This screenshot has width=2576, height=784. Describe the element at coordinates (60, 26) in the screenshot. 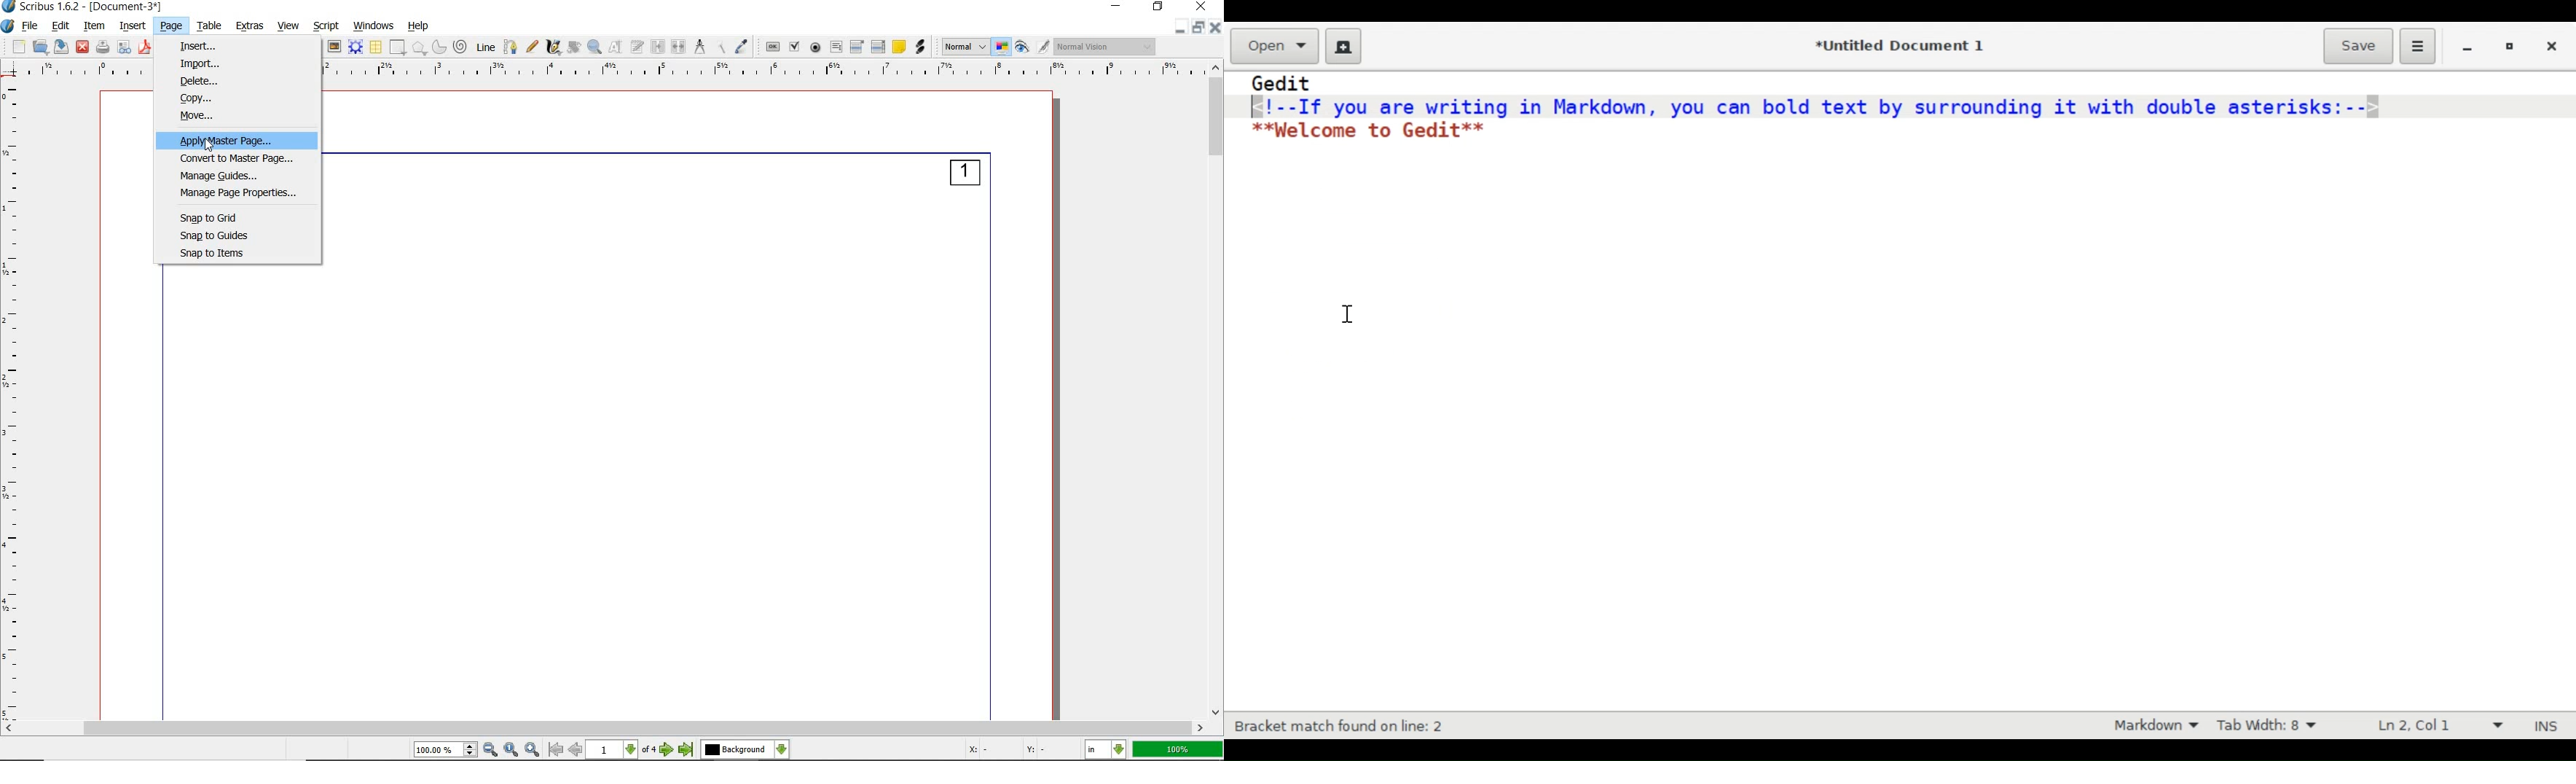

I see `edit` at that location.